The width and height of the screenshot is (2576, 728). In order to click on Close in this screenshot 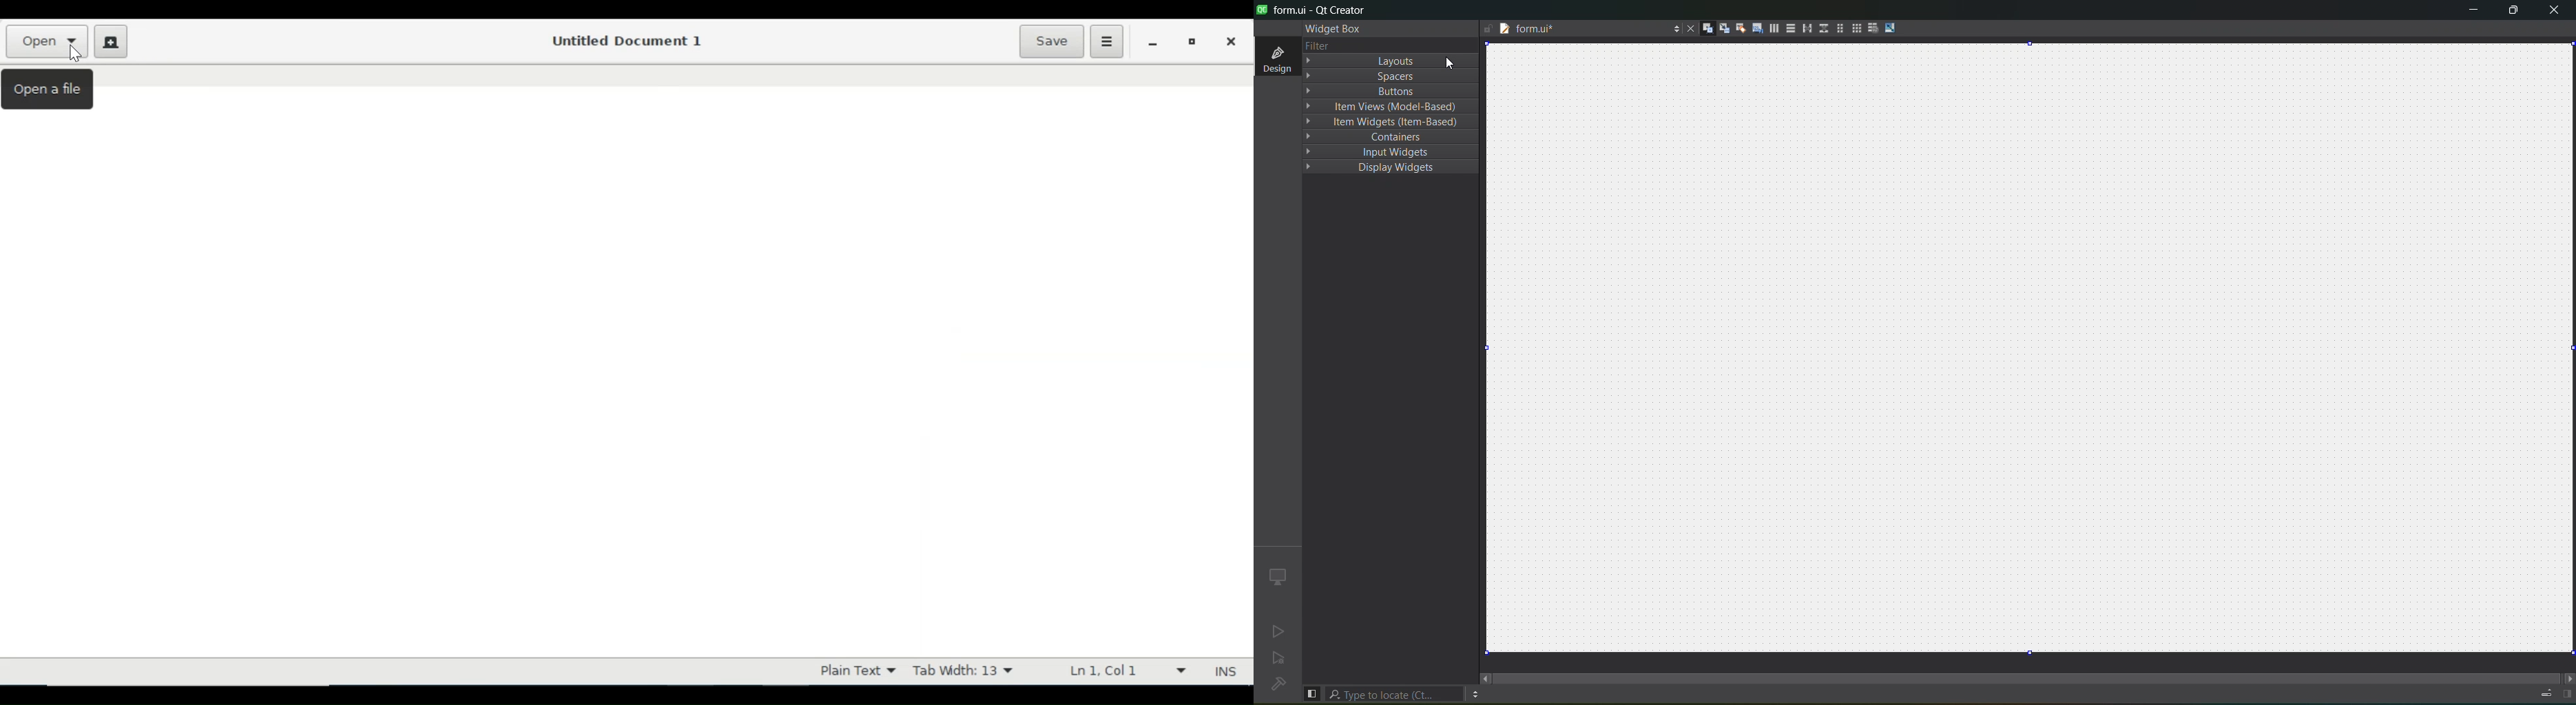, I will do `click(1230, 40)`.